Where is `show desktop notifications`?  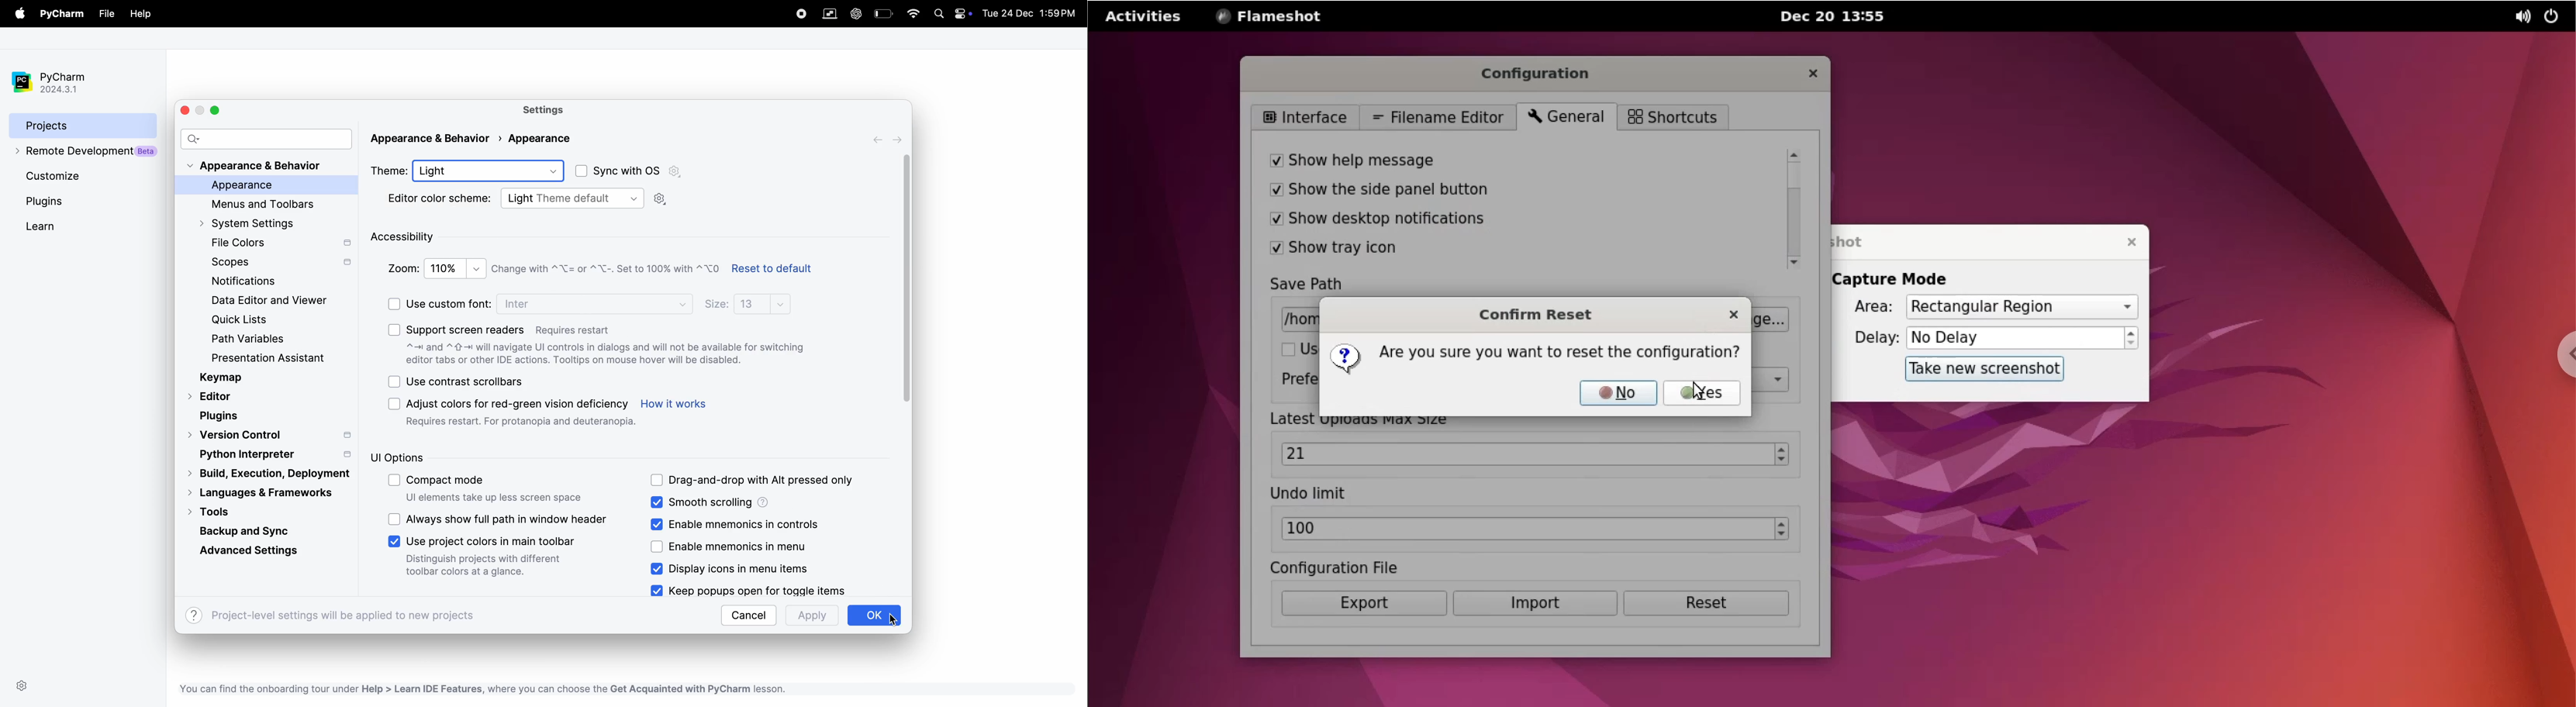 show desktop notifications is located at coordinates (1509, 222).